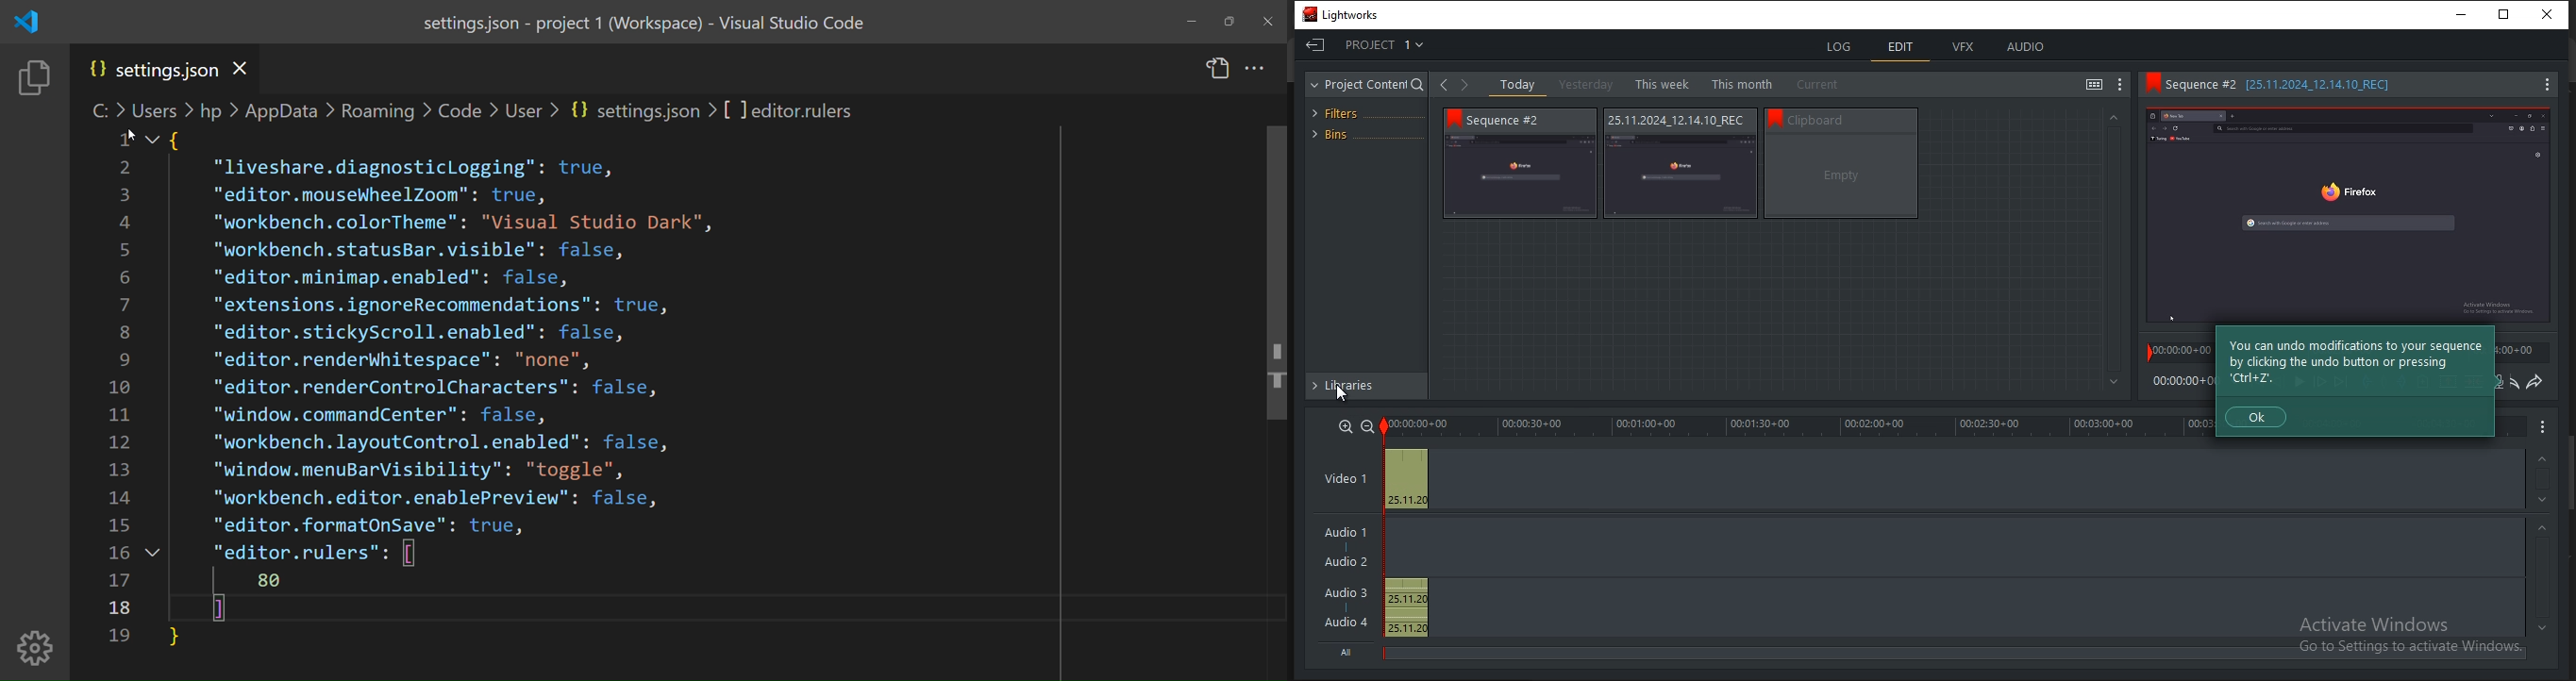  Describe the element at coordinates (2347, 213) in the screenshot. I see `Sequence preview thumbnail` at that location.